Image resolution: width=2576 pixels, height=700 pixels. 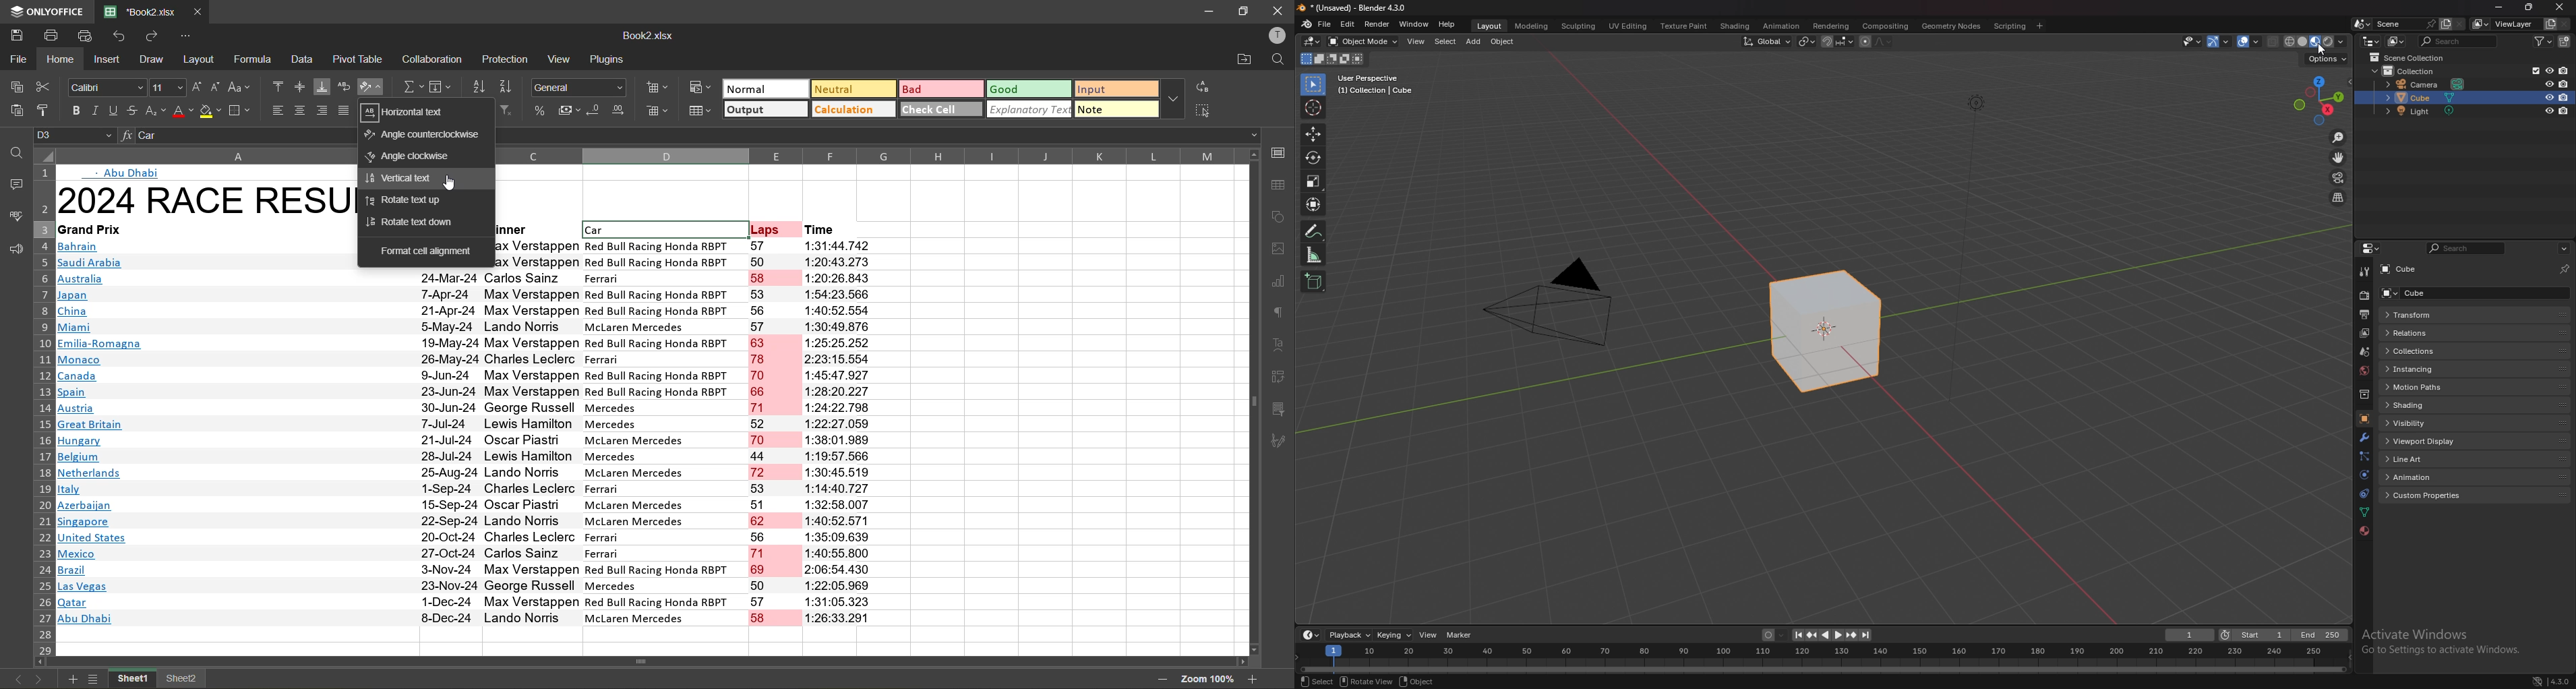 I want to click on search, so click(x=2459, y=41).